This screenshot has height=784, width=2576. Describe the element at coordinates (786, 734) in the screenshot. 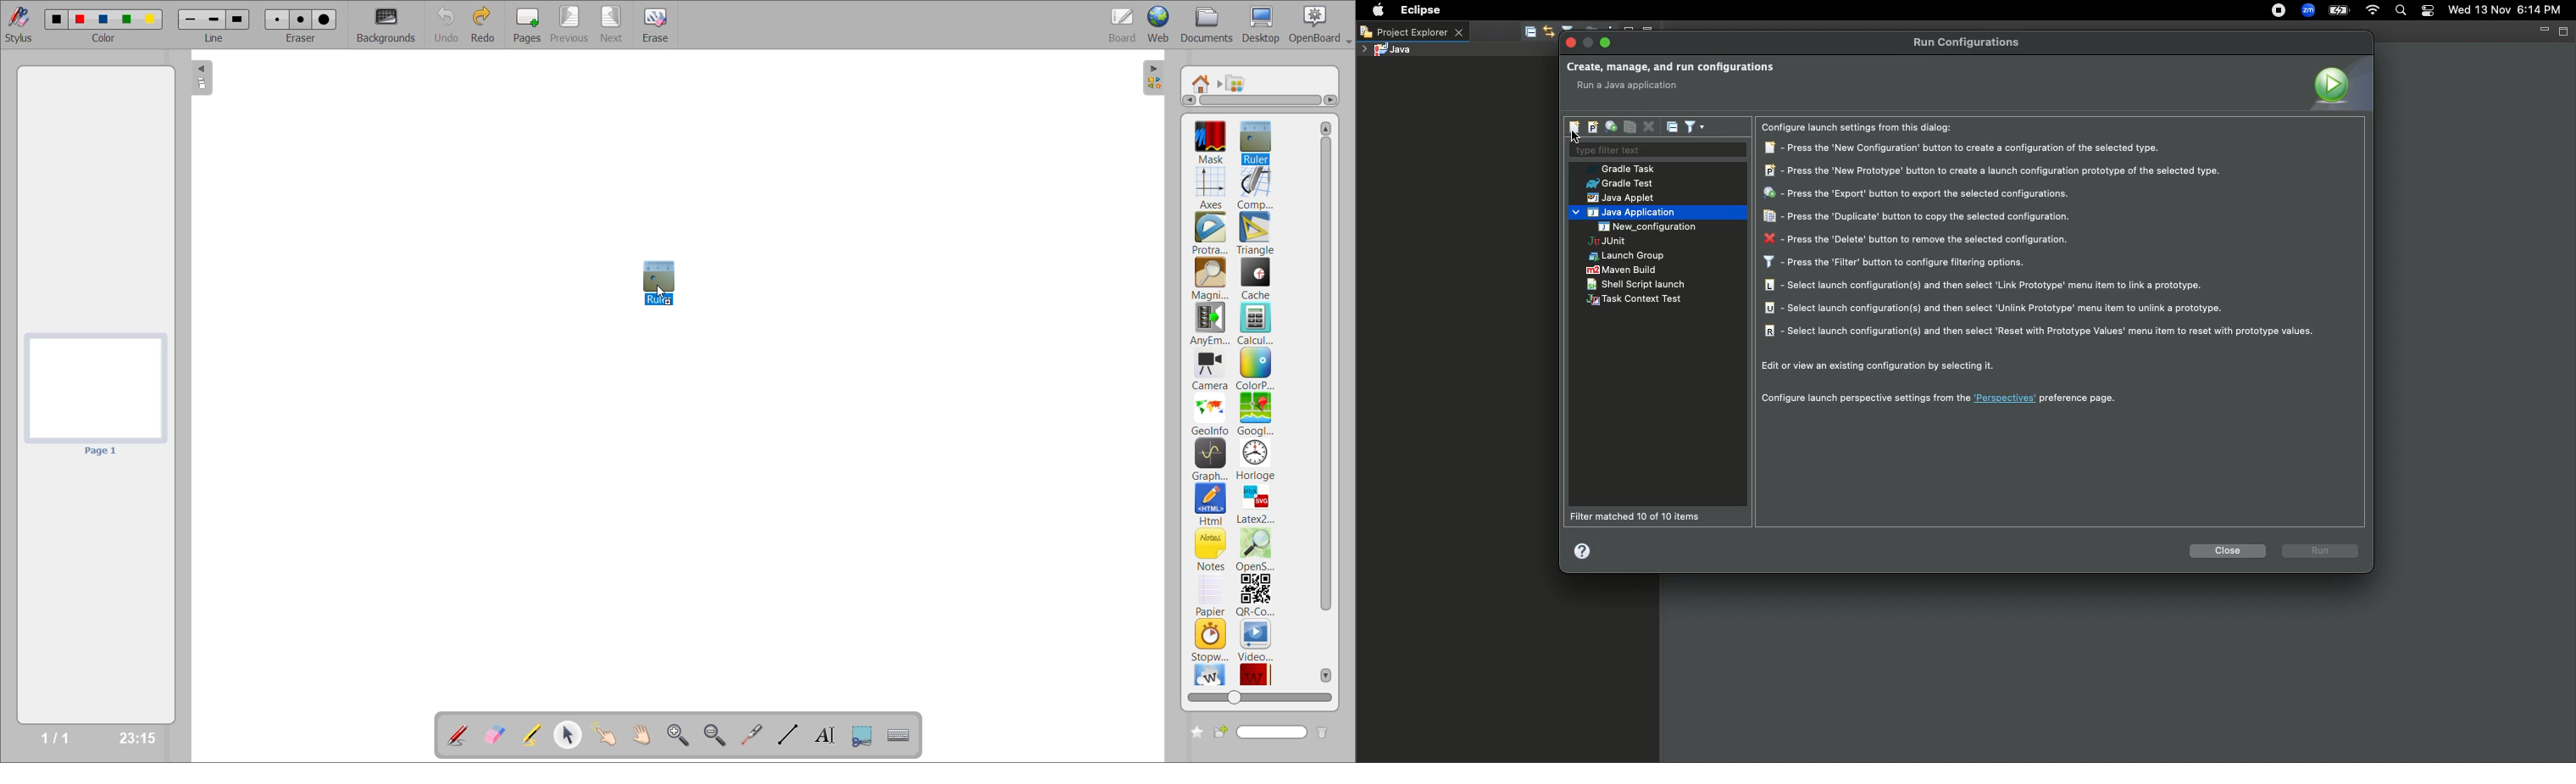

I see `draw lines` at that location.